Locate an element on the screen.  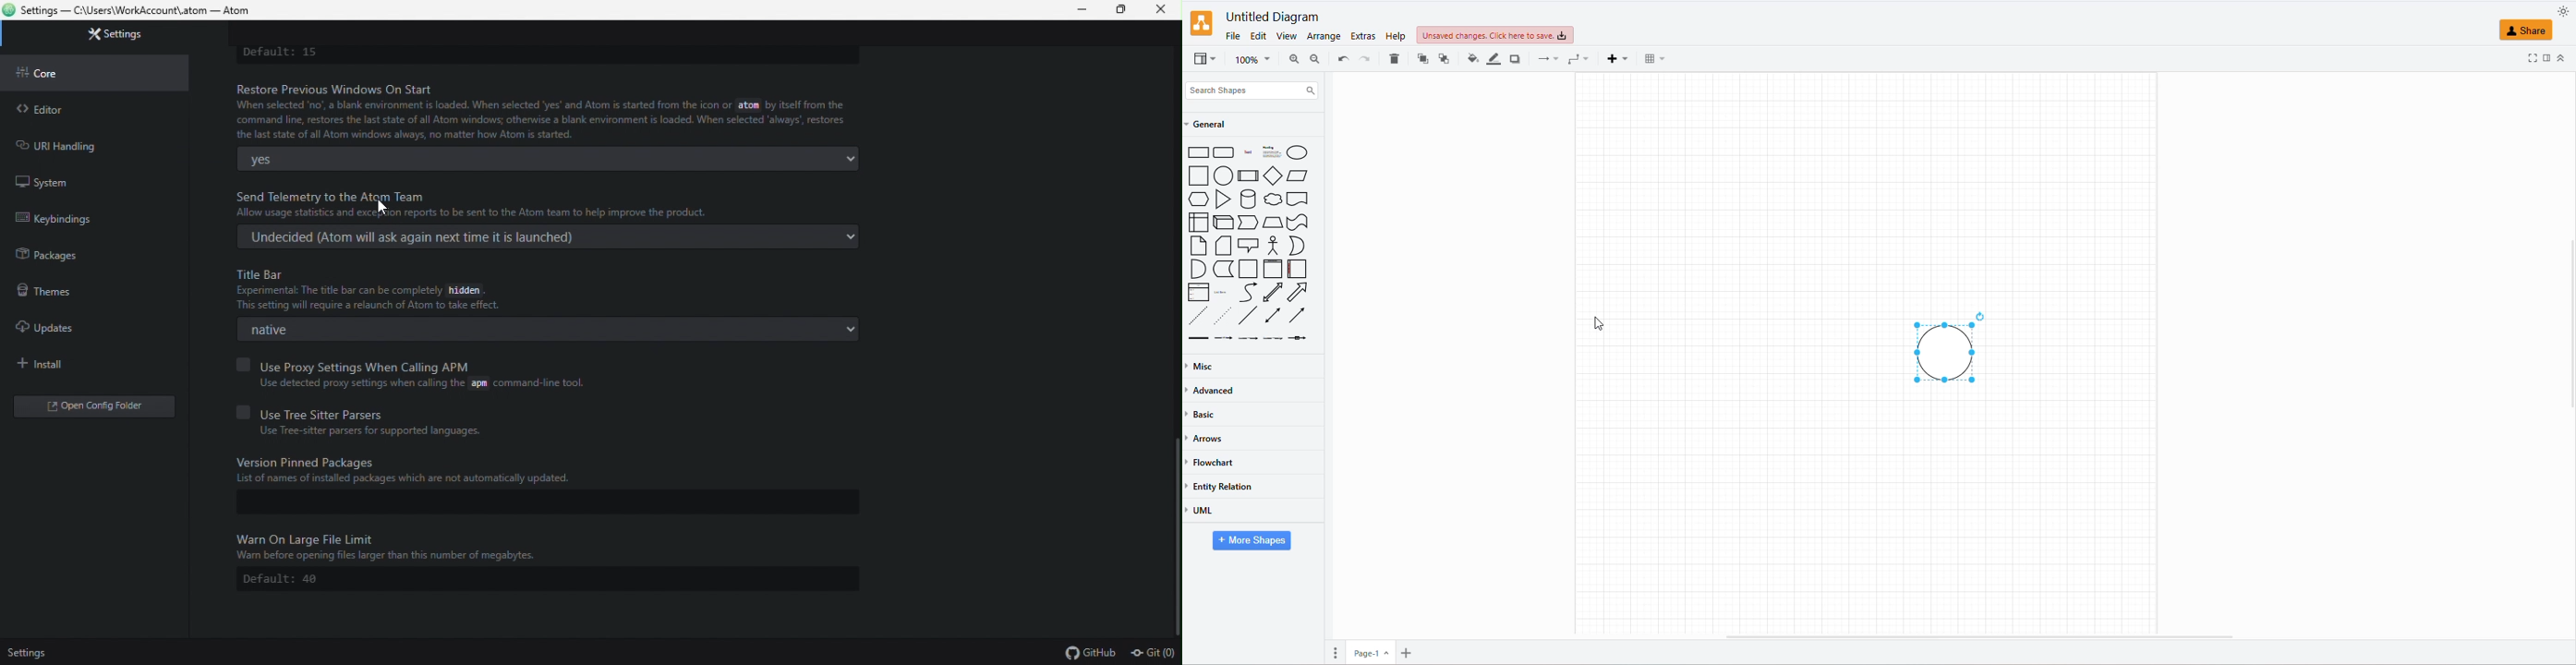
ADVANCED is located at coordinates (1215, 390).